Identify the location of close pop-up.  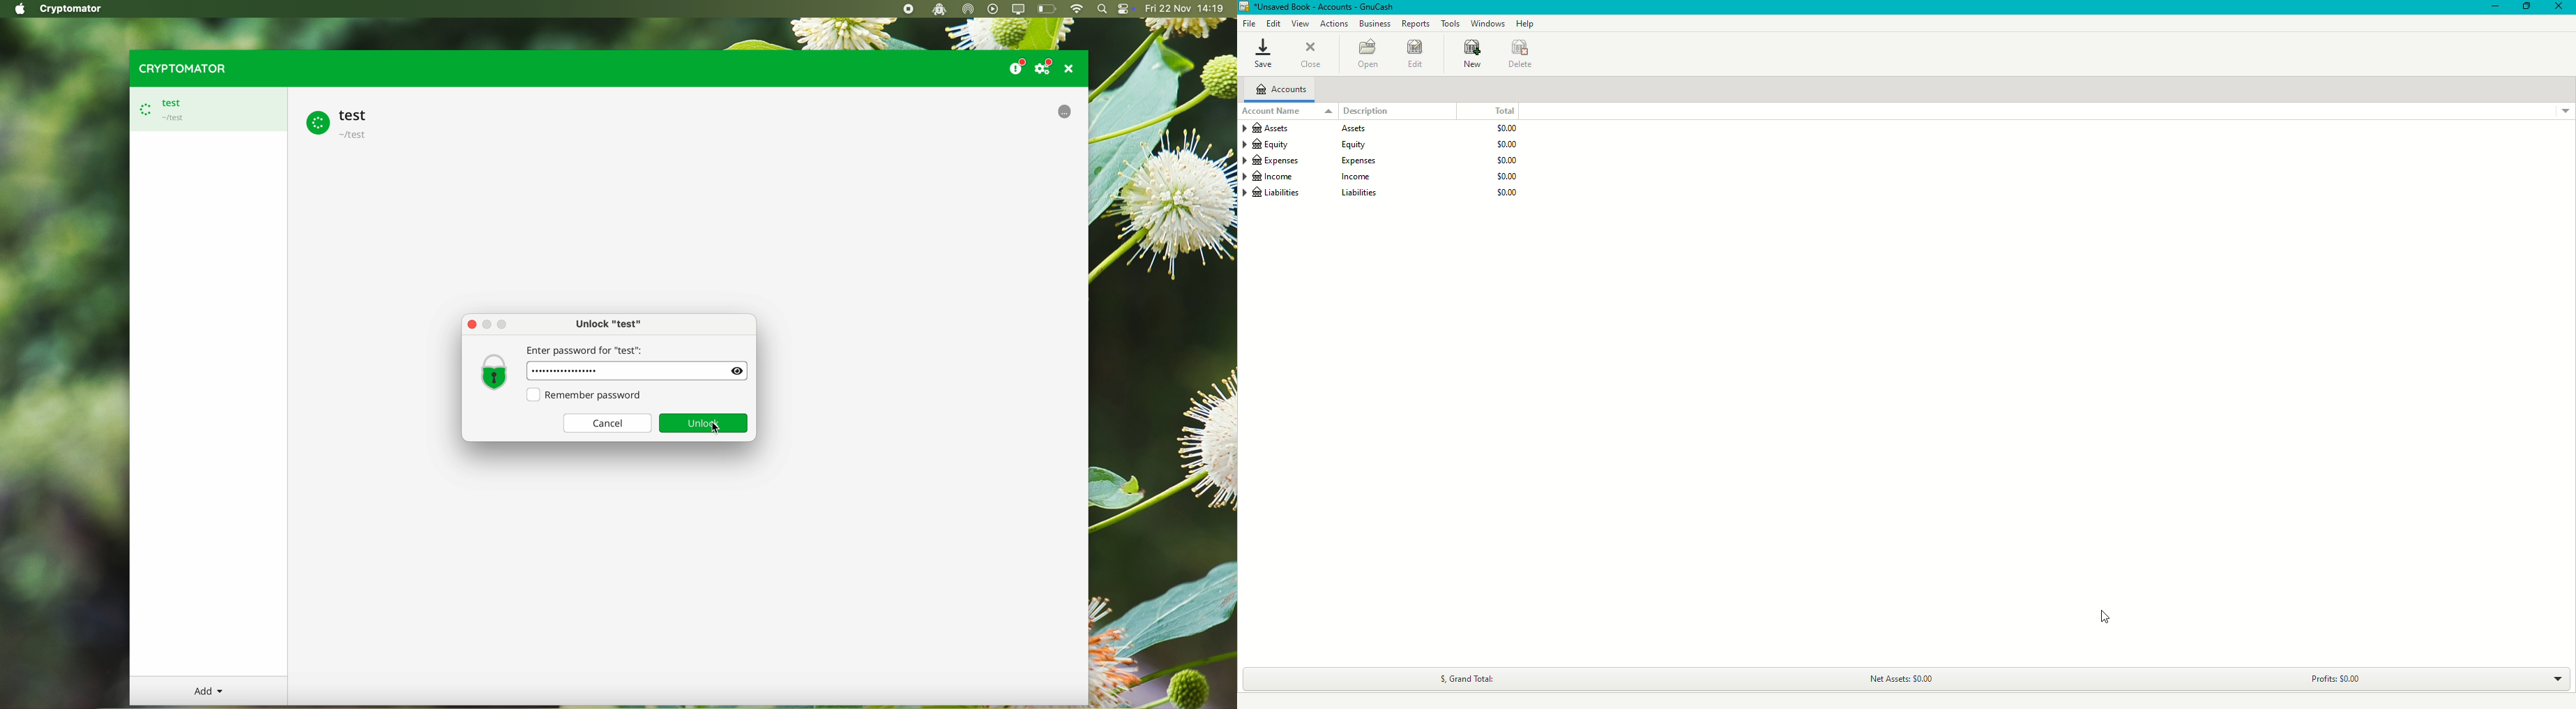
(472, 325).